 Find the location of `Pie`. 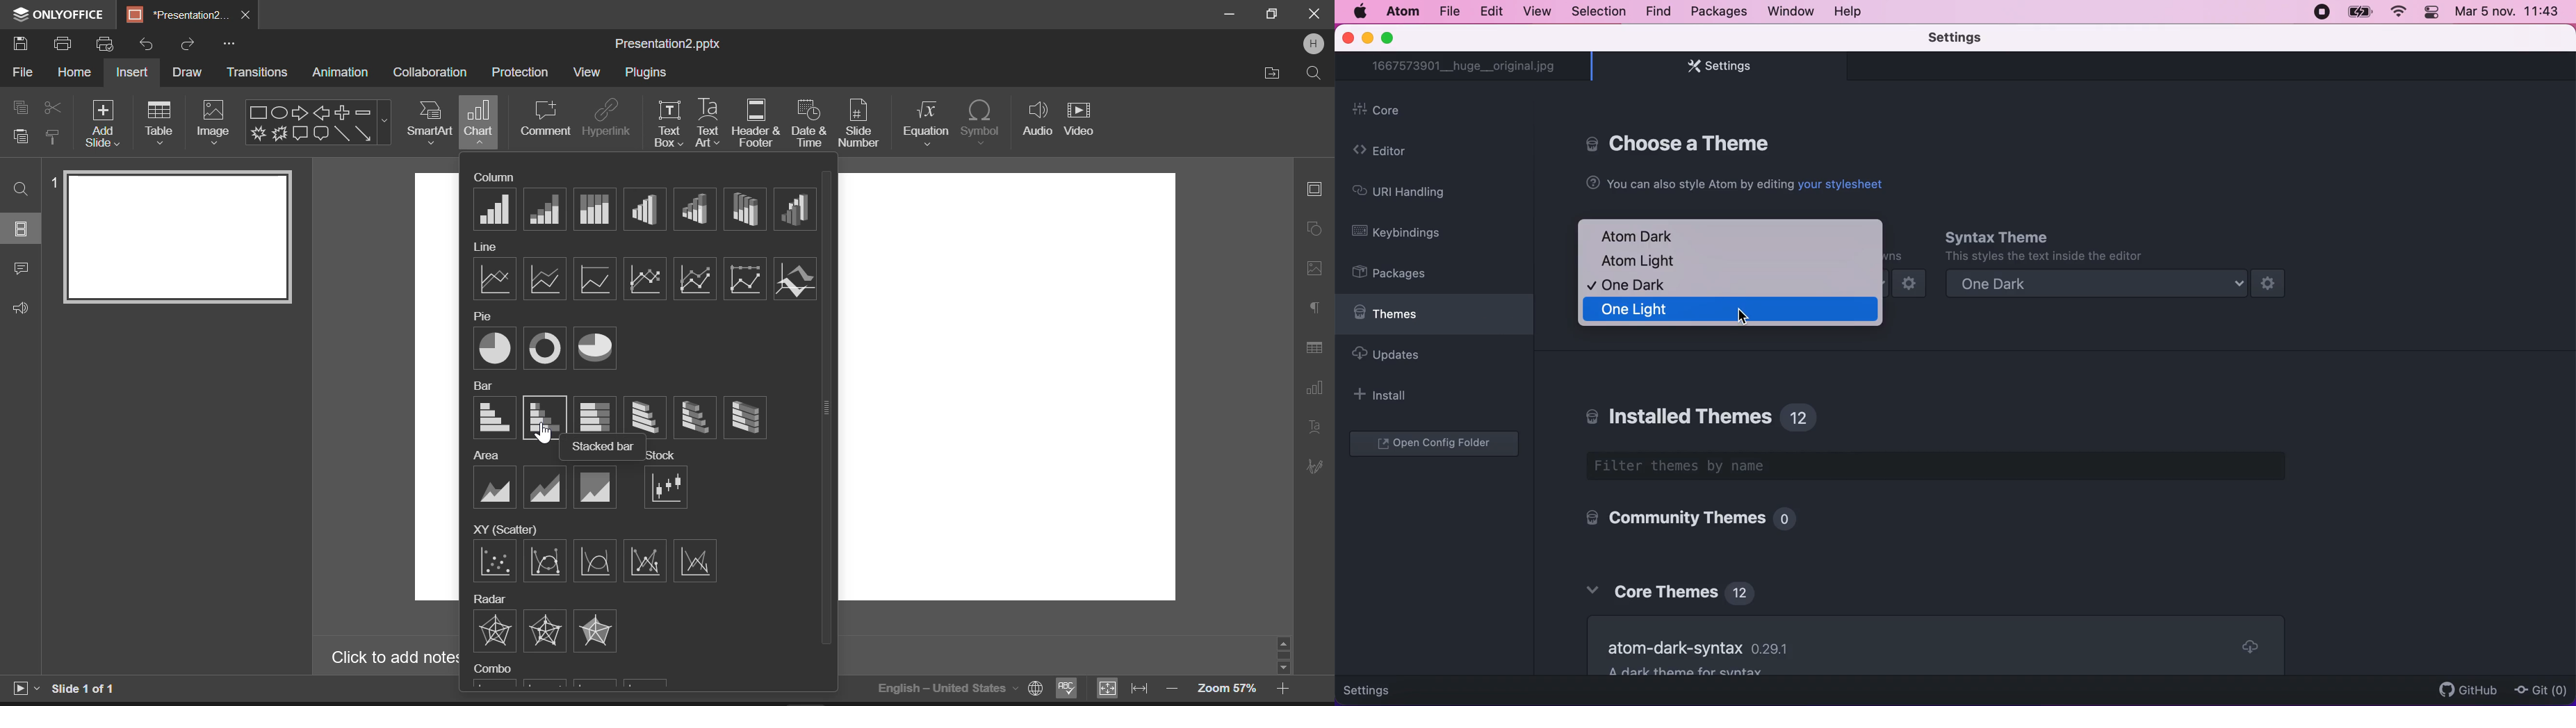

Pie is located at coordinates (484, 317).